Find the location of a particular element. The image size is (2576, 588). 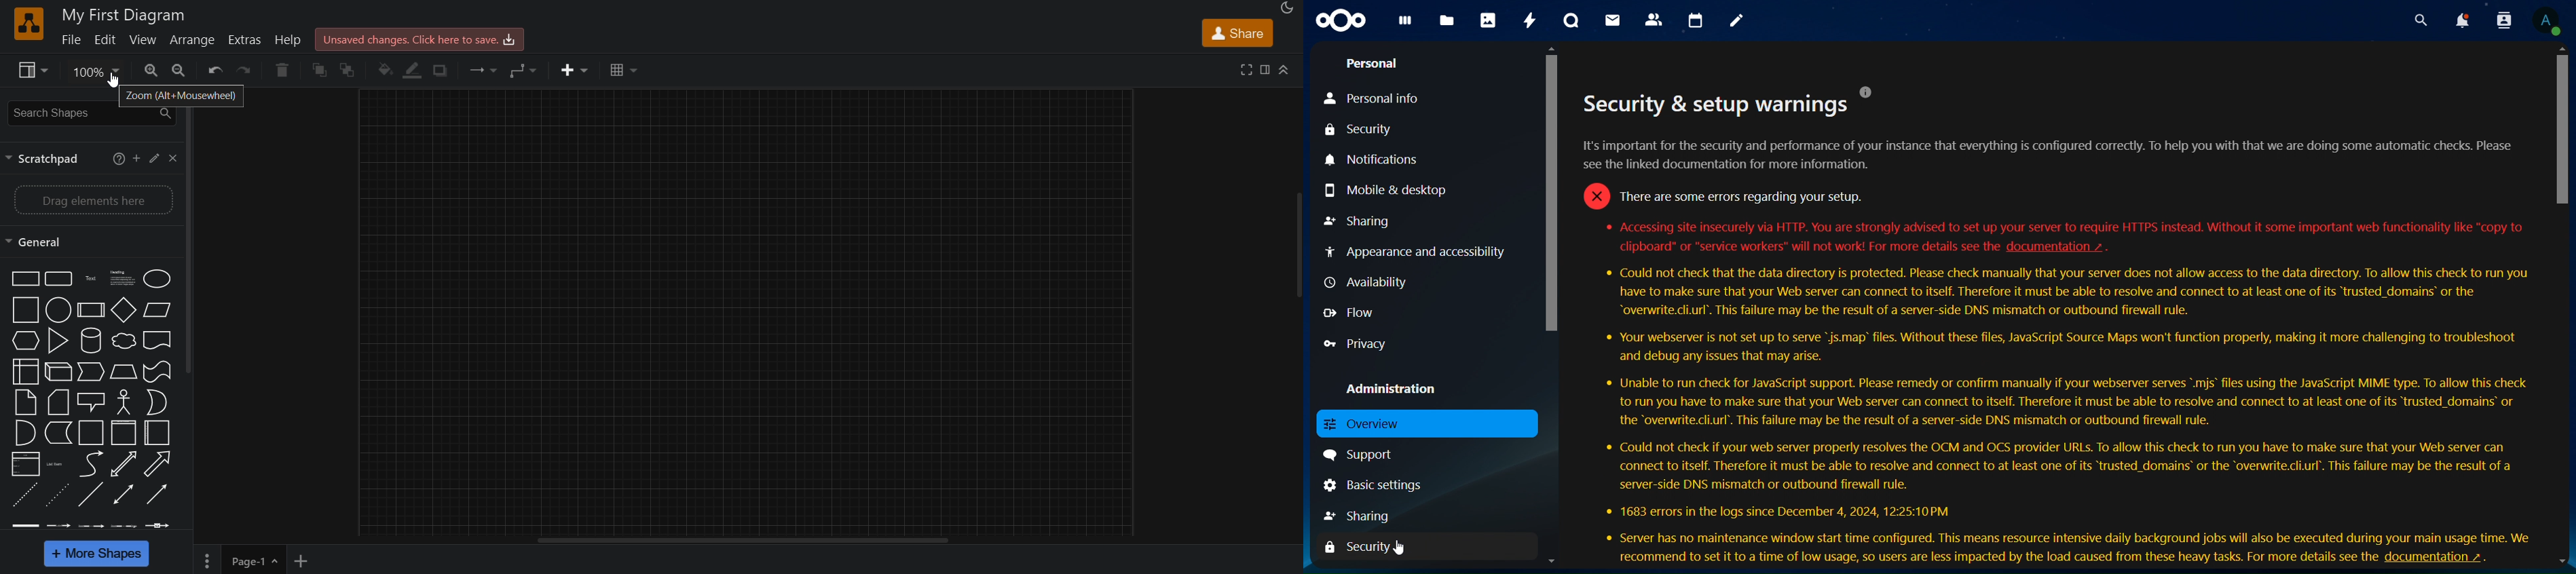

file is located at coordinates (71, 39).